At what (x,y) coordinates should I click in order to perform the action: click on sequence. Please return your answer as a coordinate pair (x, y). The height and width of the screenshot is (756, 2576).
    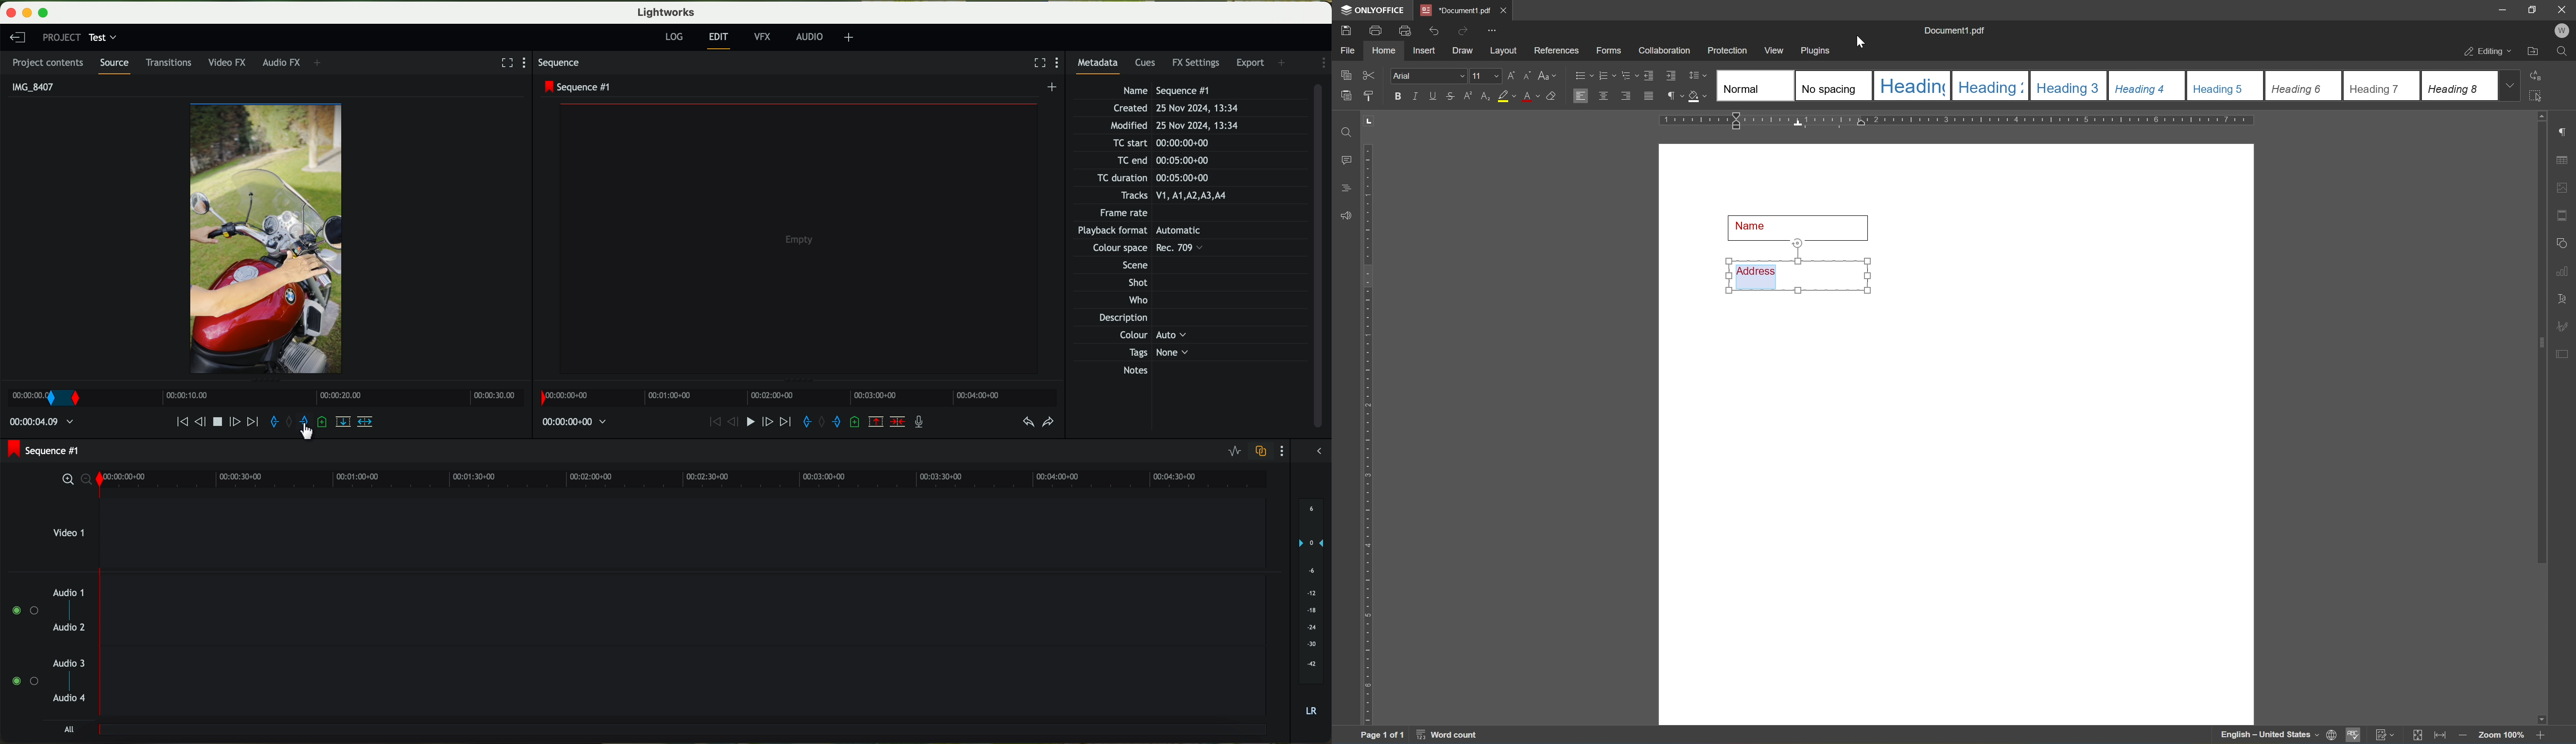
    Looking at the image, I should click on (562, 64).